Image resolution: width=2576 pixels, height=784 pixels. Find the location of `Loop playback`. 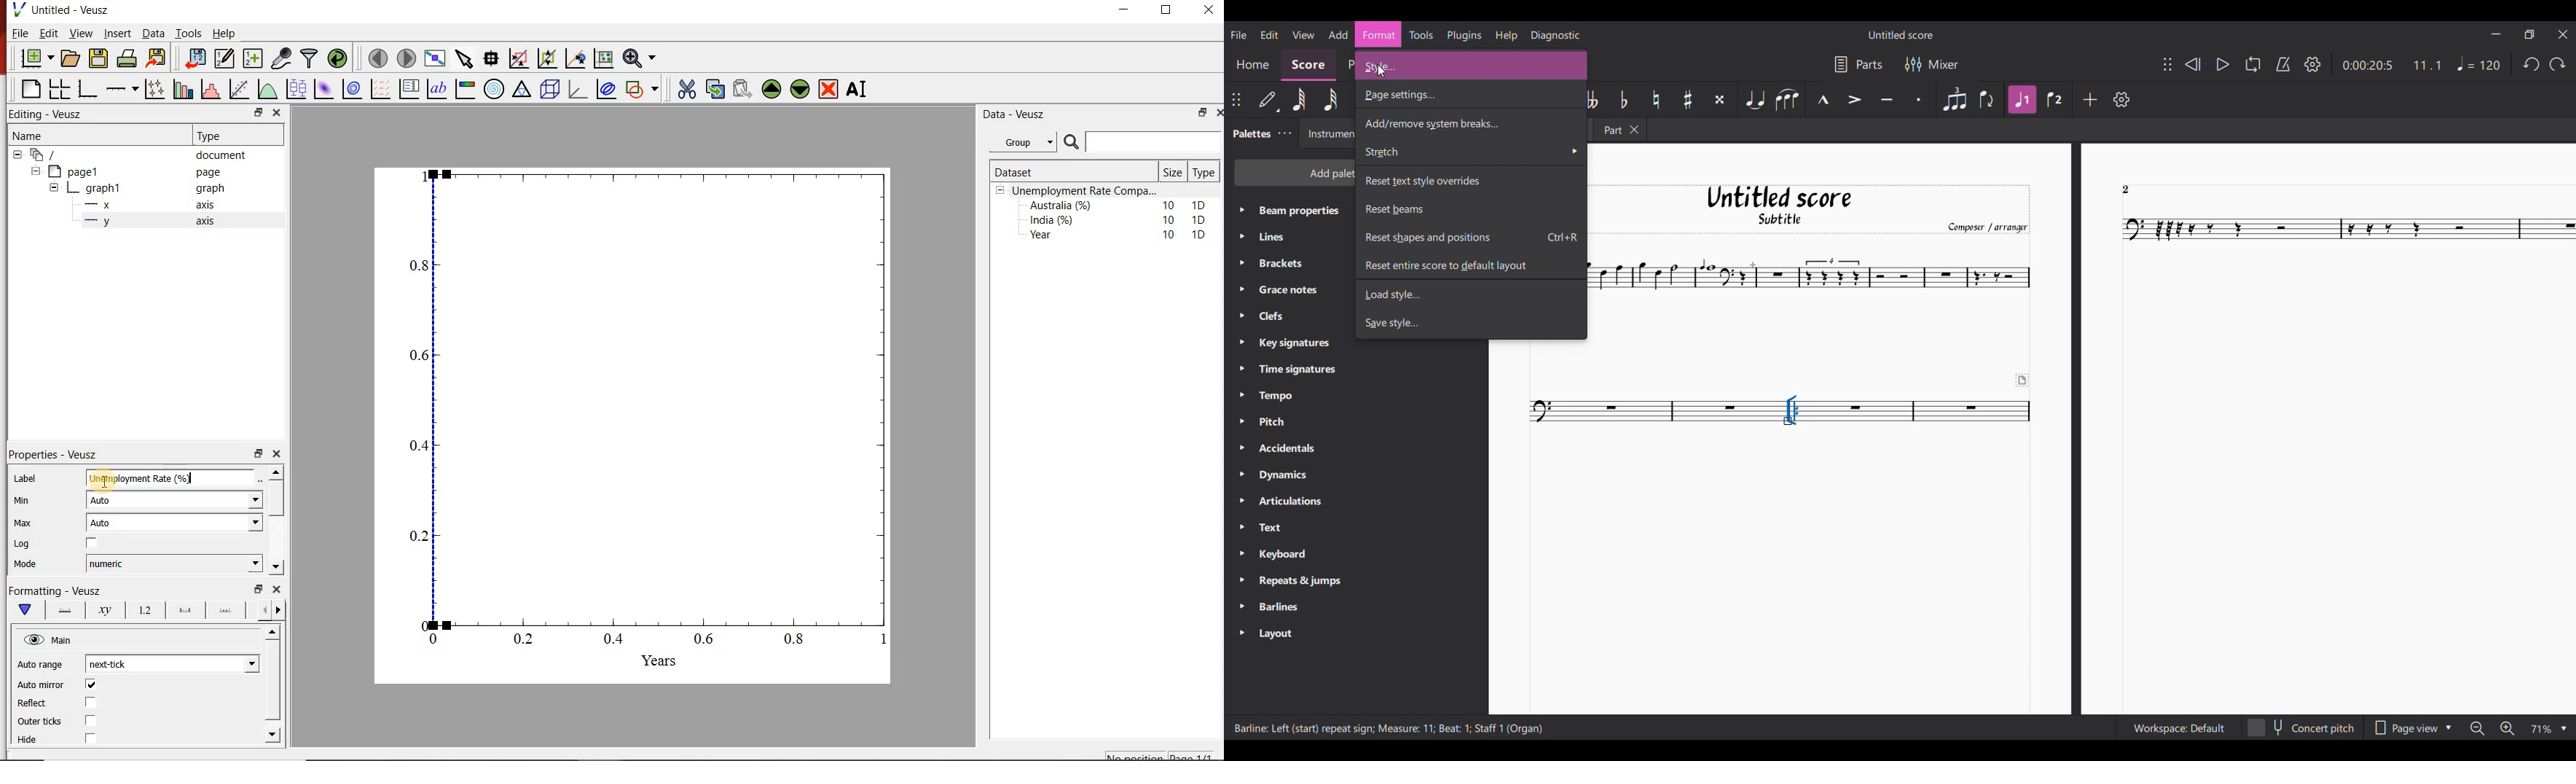

Loop playback is located at coordinates (2253, 64).